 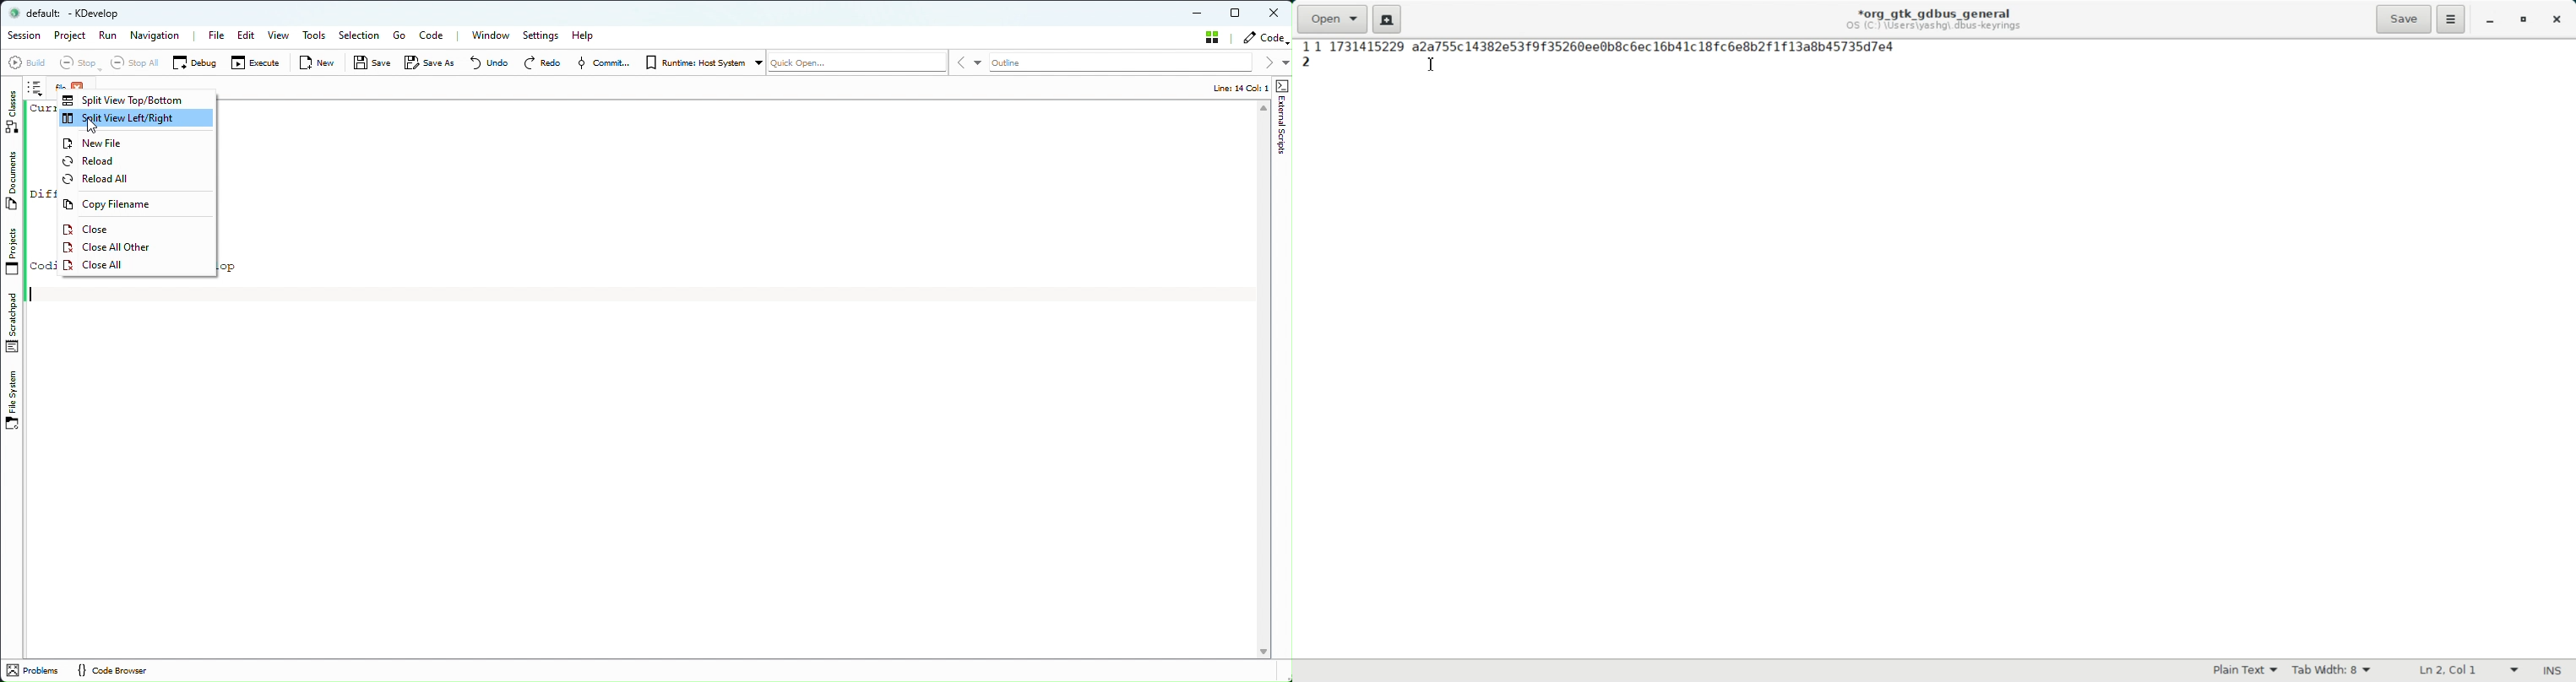 What do you see at coordinates (1264, 39) in the screenshot?
I see `Code` at bounding box center [1264, 39].